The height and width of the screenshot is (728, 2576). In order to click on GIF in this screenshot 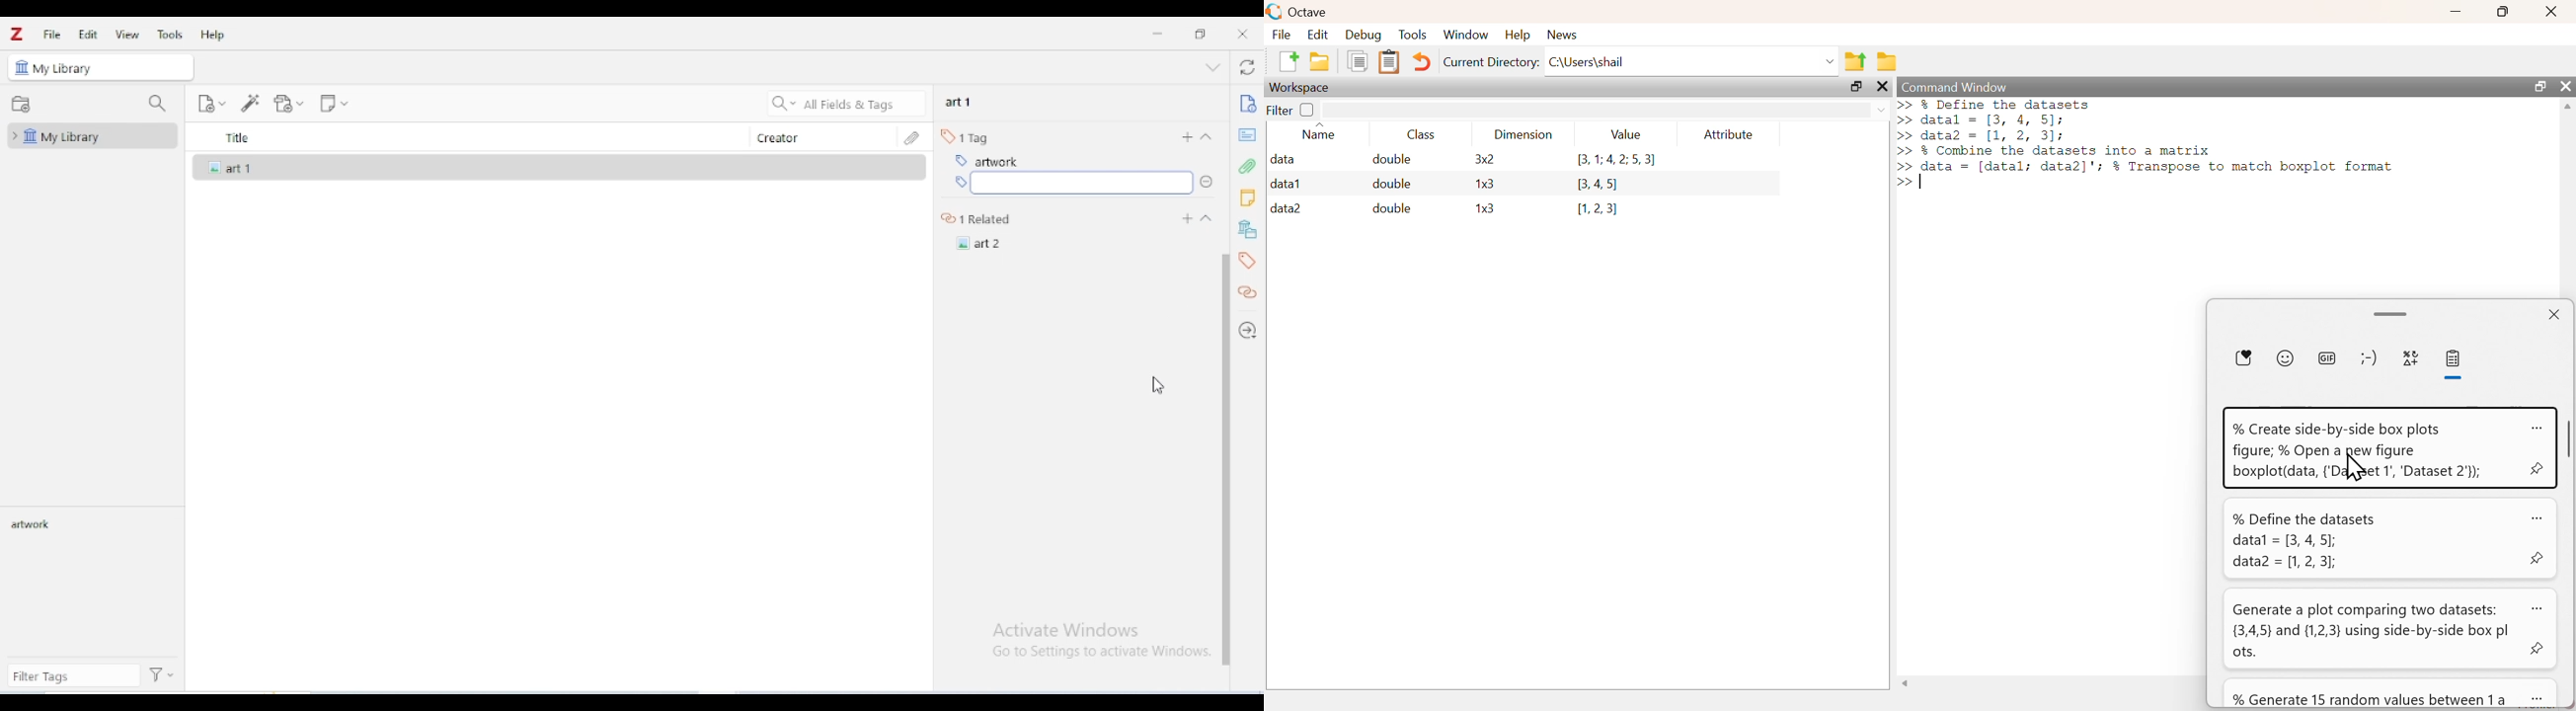, I will do `click(2325, 357)`.